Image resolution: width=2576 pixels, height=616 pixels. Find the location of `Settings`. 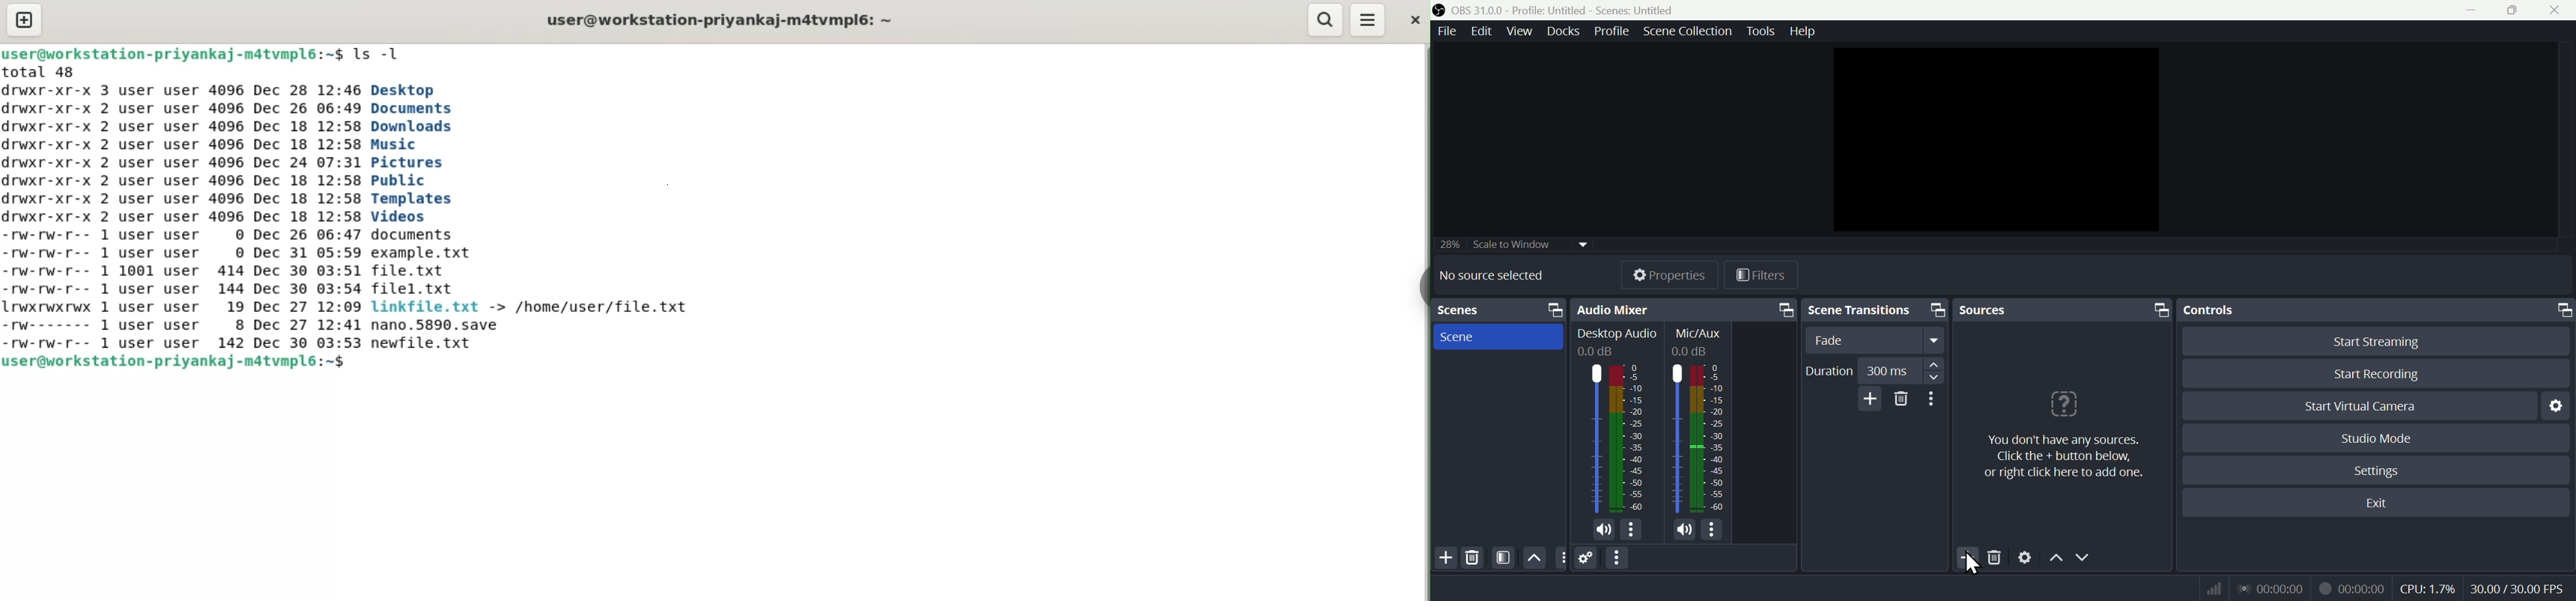

Settings is located at coordinates (1587, 559).